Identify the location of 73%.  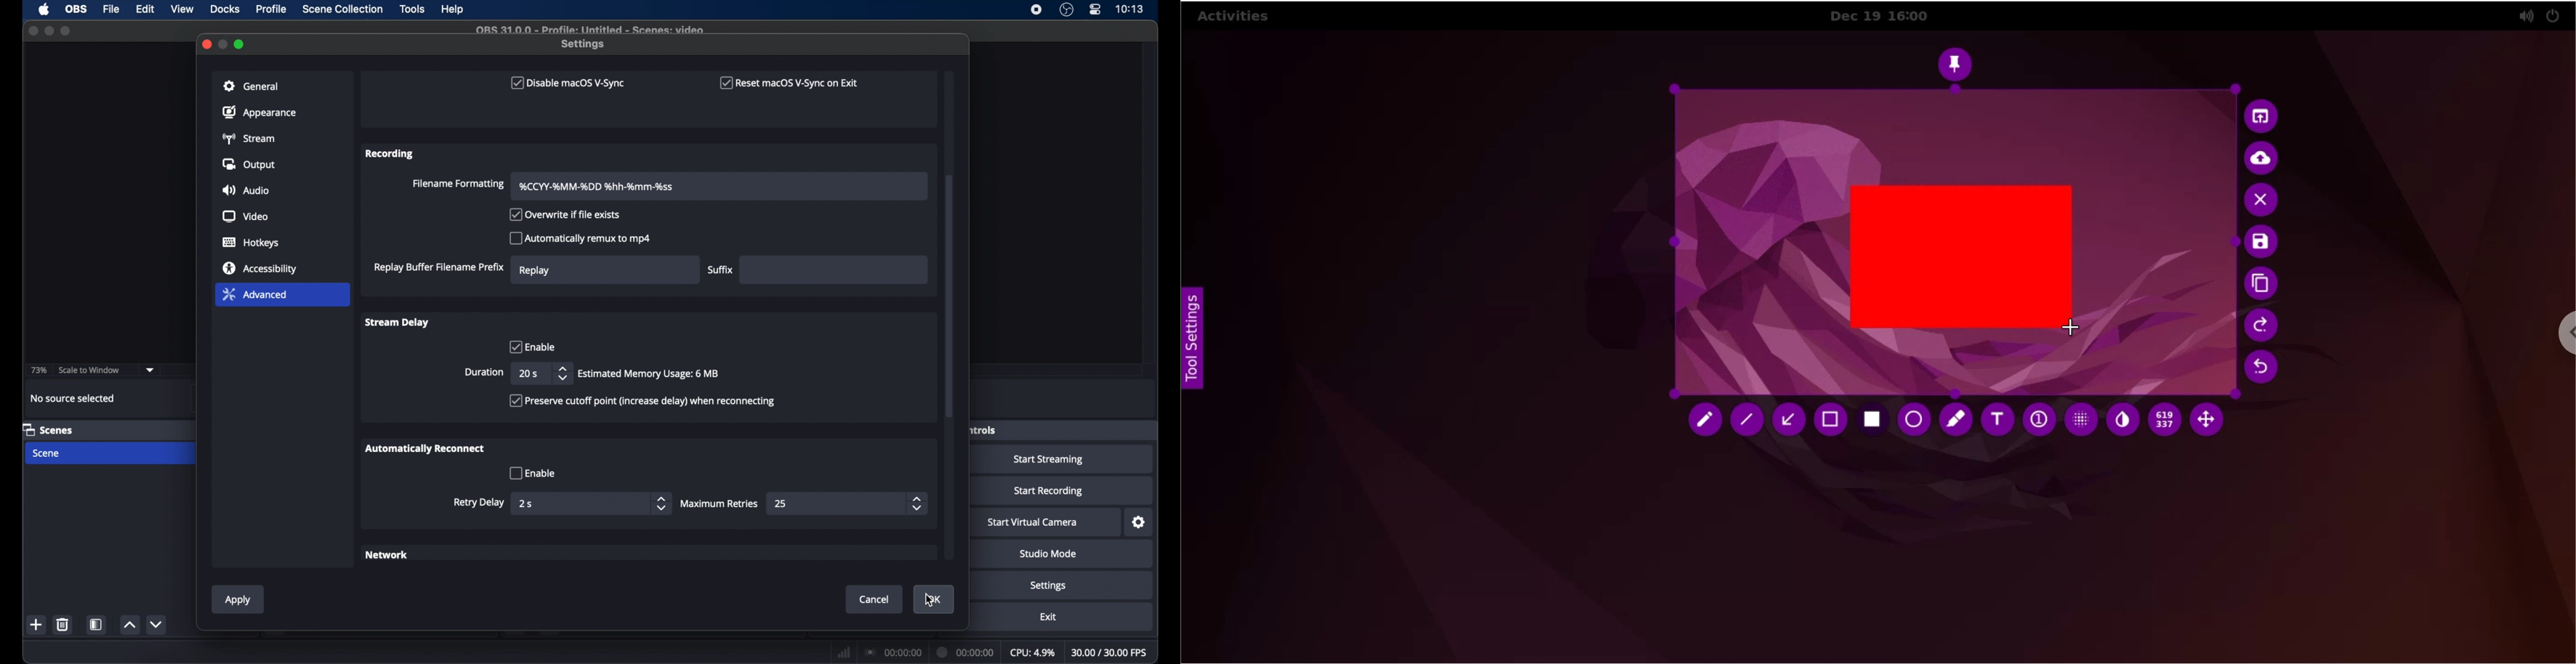
(39, 370).